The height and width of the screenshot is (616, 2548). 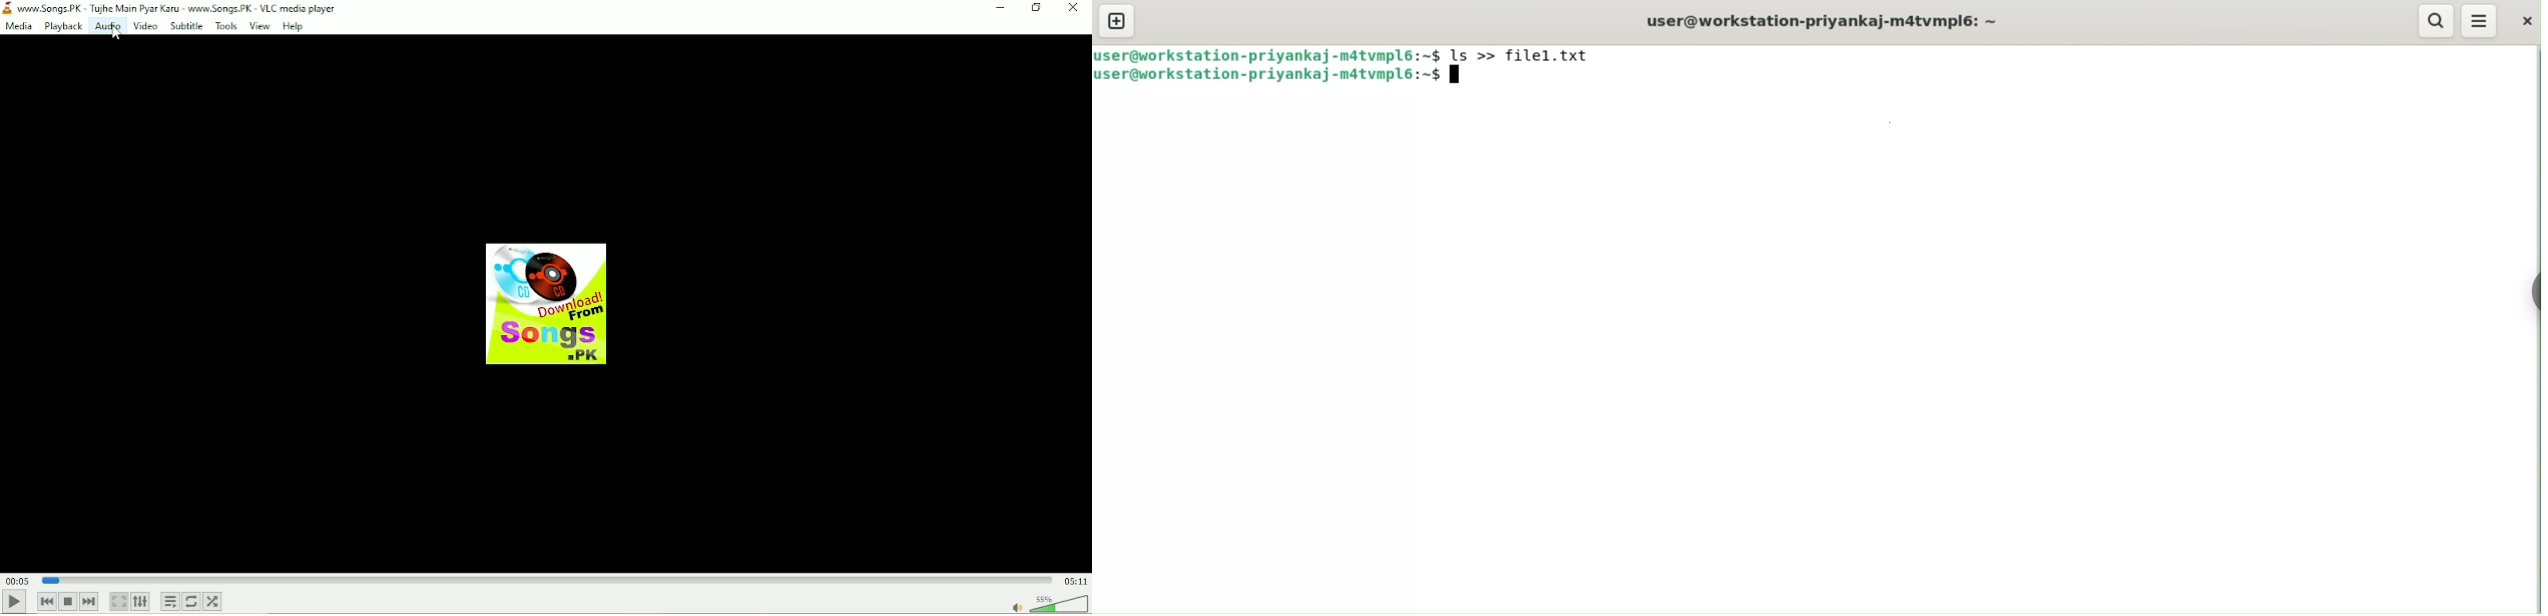 I want to click on Toggle playlist, so click(x=171, y=601).